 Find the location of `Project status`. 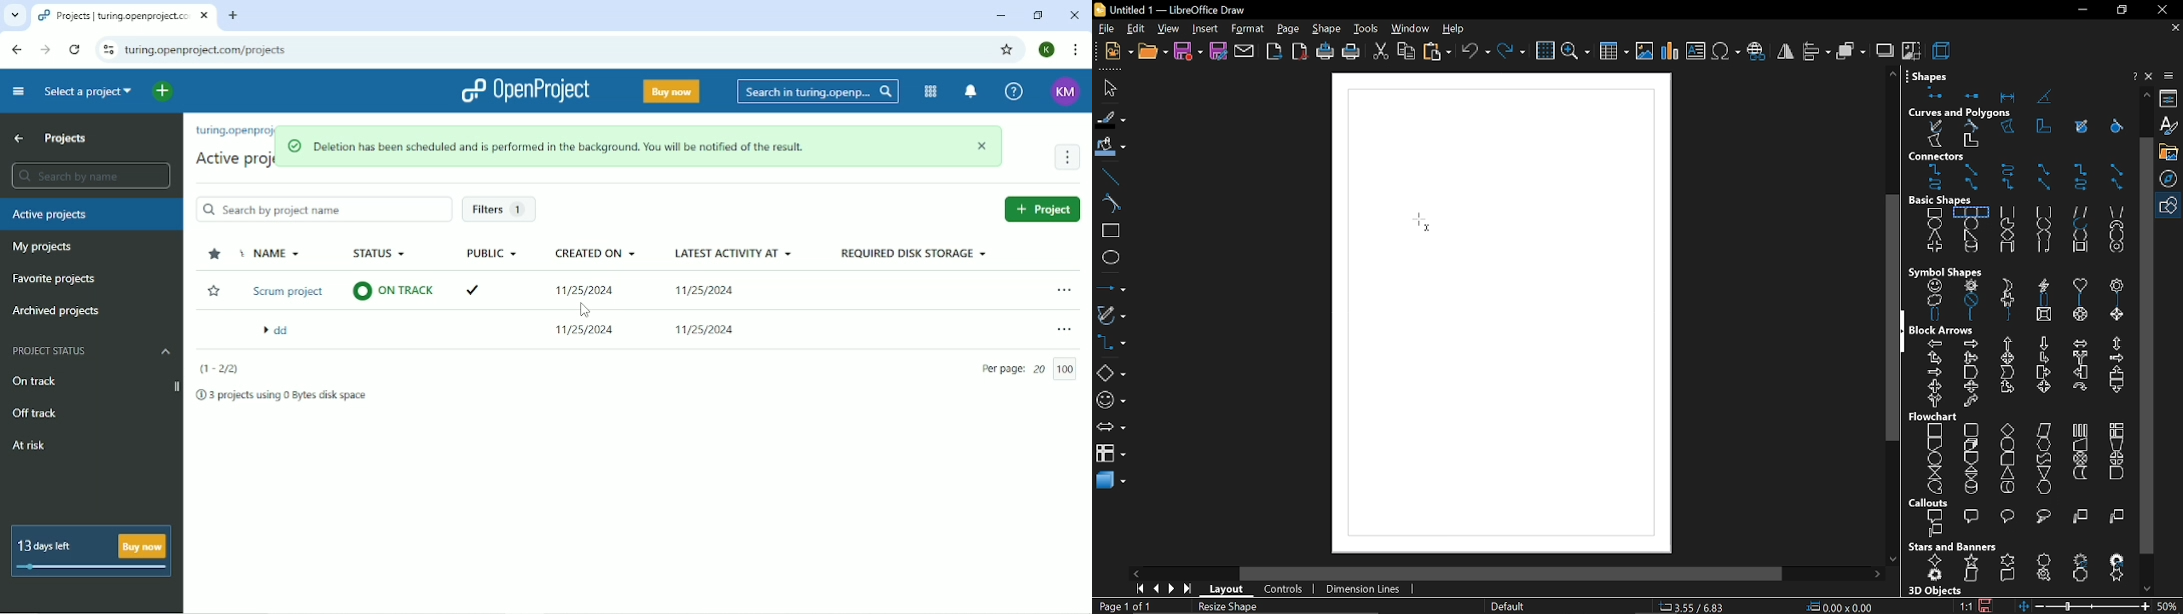

Project status is located at coordinates (91, 350).